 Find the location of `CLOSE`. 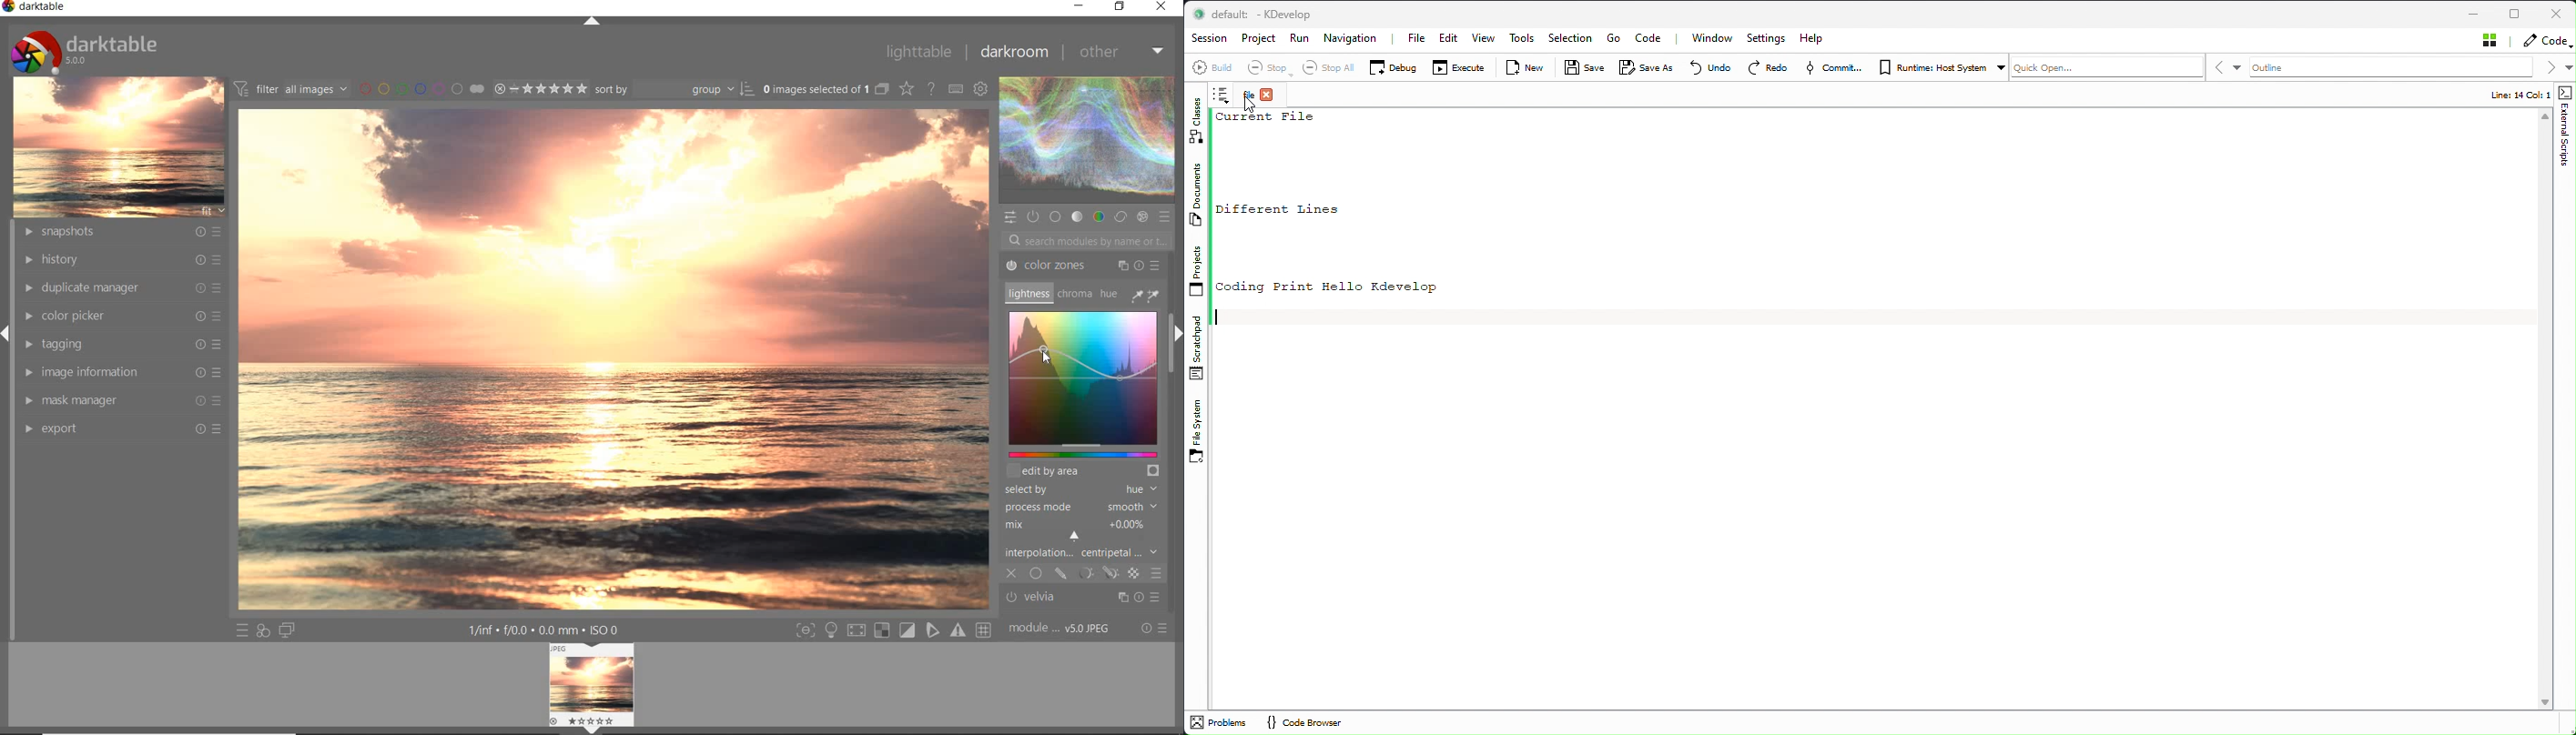

CLOSE is located at coordinates (1012, 574).